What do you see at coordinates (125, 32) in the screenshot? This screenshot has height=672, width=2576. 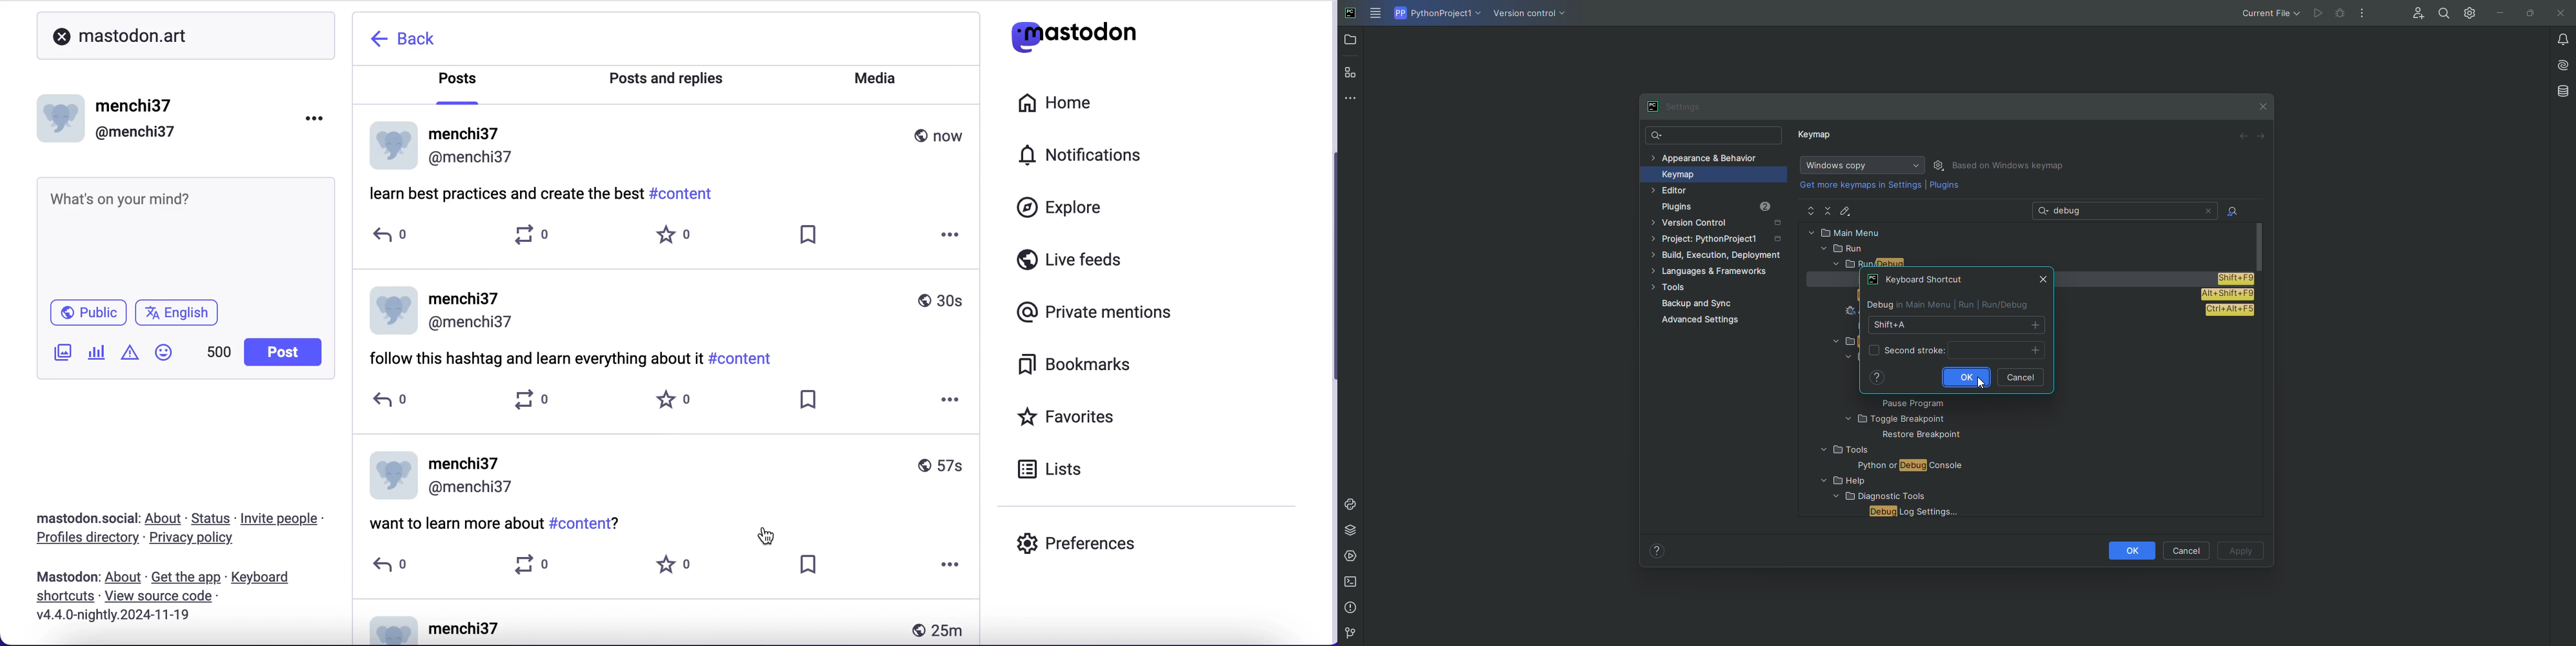 I see `mastodon.art` at bounding box center [125, 32].